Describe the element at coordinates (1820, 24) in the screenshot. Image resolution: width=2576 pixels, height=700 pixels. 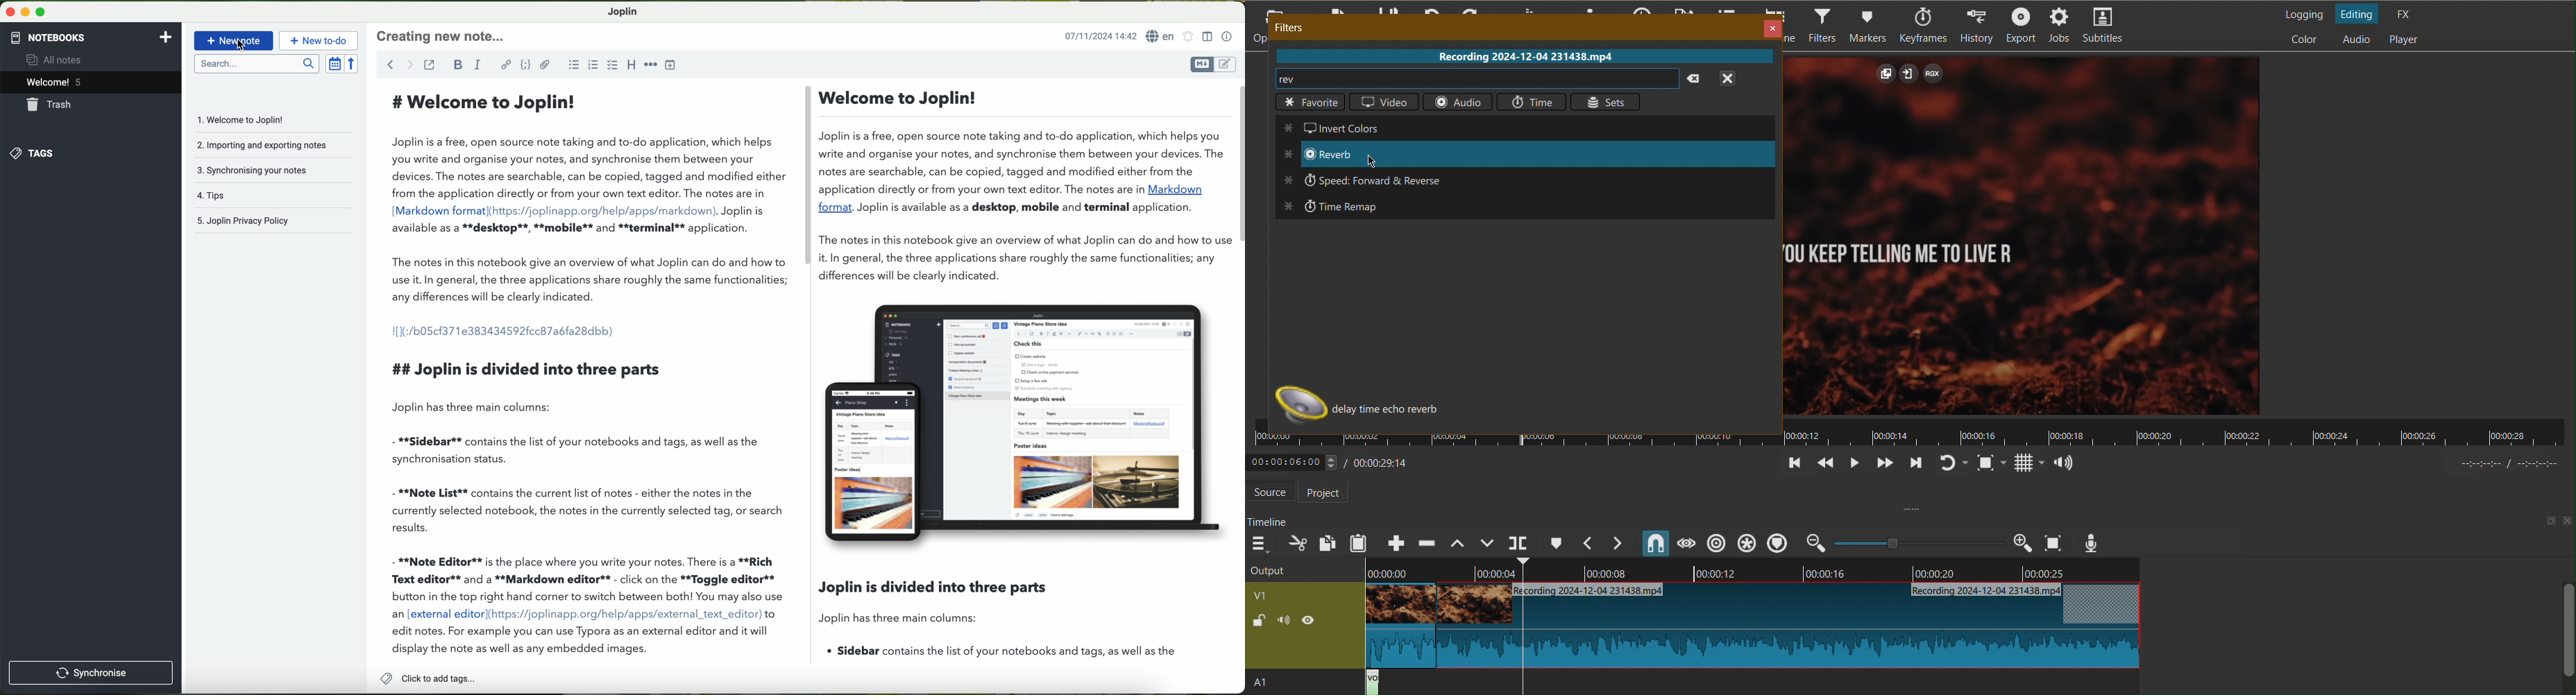
I see `Filters` at that location.